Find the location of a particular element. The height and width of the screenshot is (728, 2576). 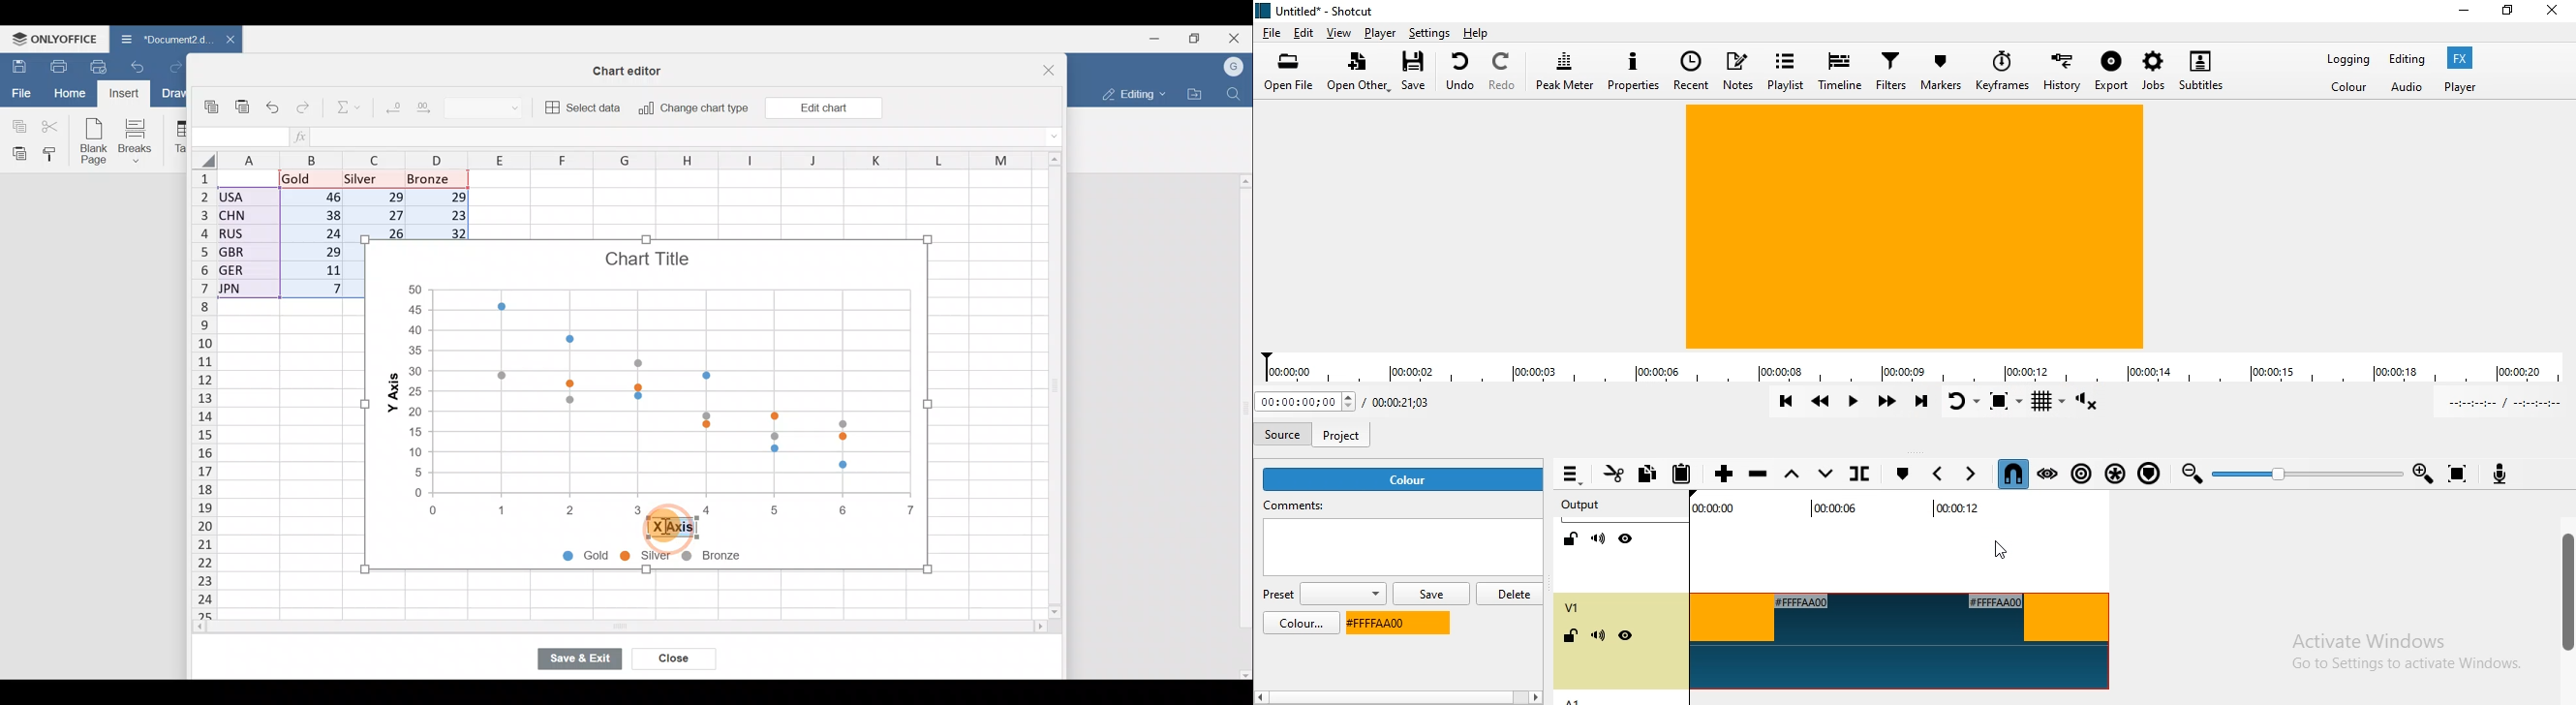

Data is located at coordinates (285, 238).